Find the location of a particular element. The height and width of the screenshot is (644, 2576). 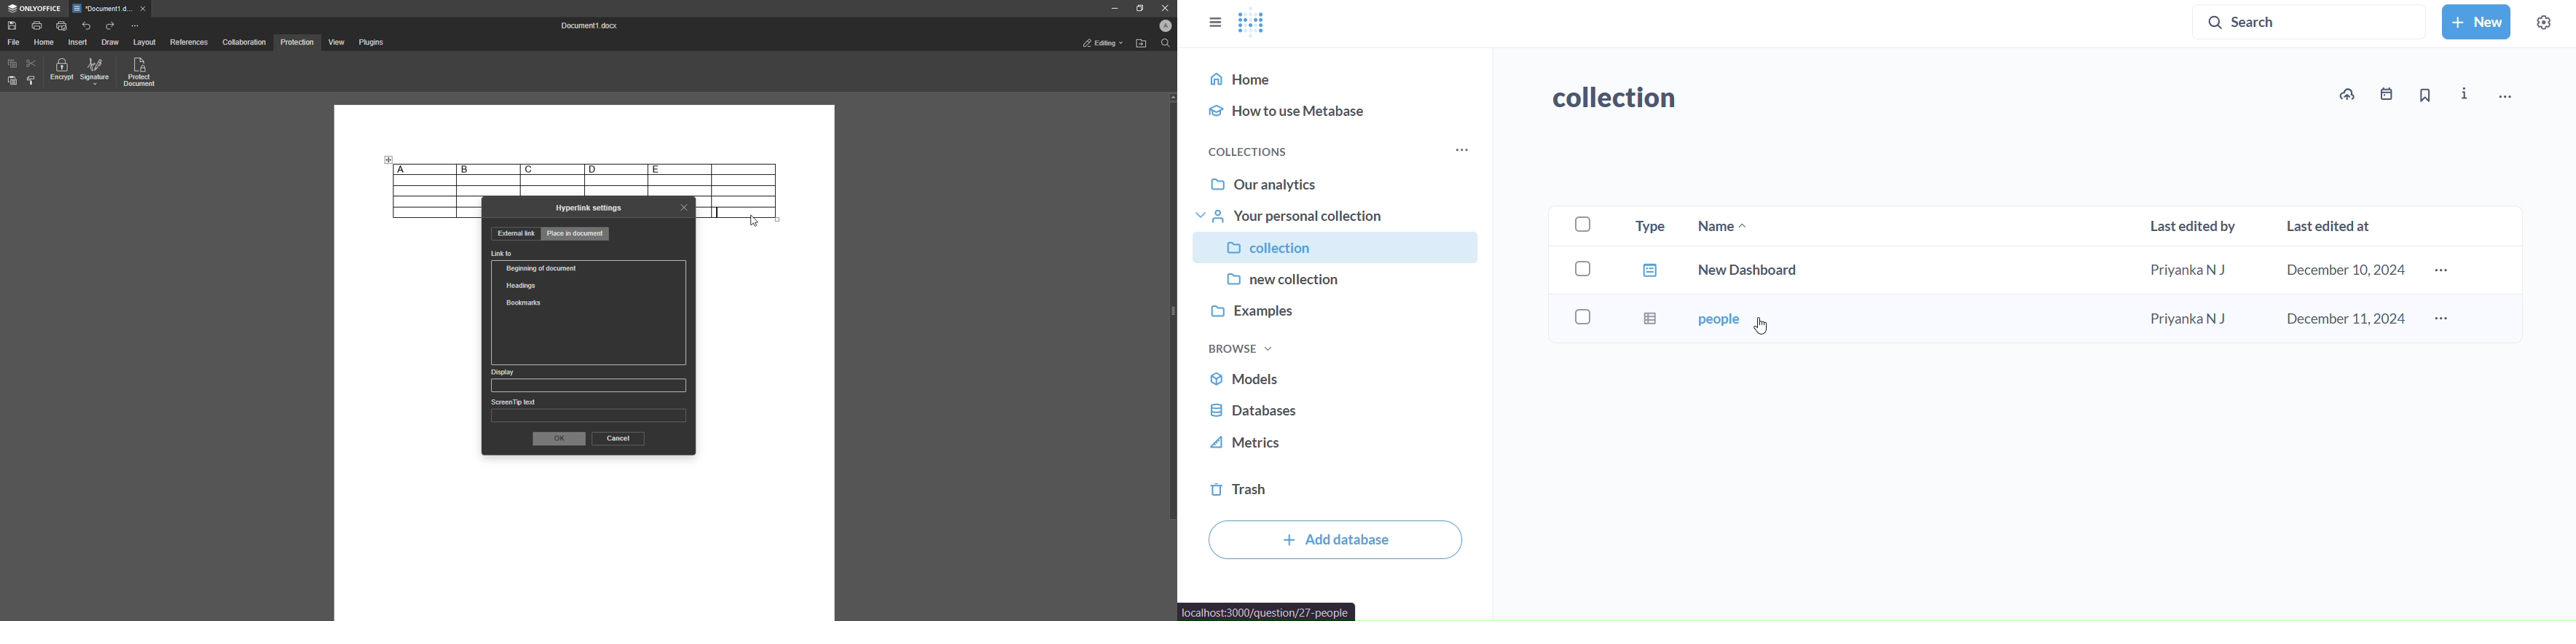

databse is located at coordinates (1337, 413).